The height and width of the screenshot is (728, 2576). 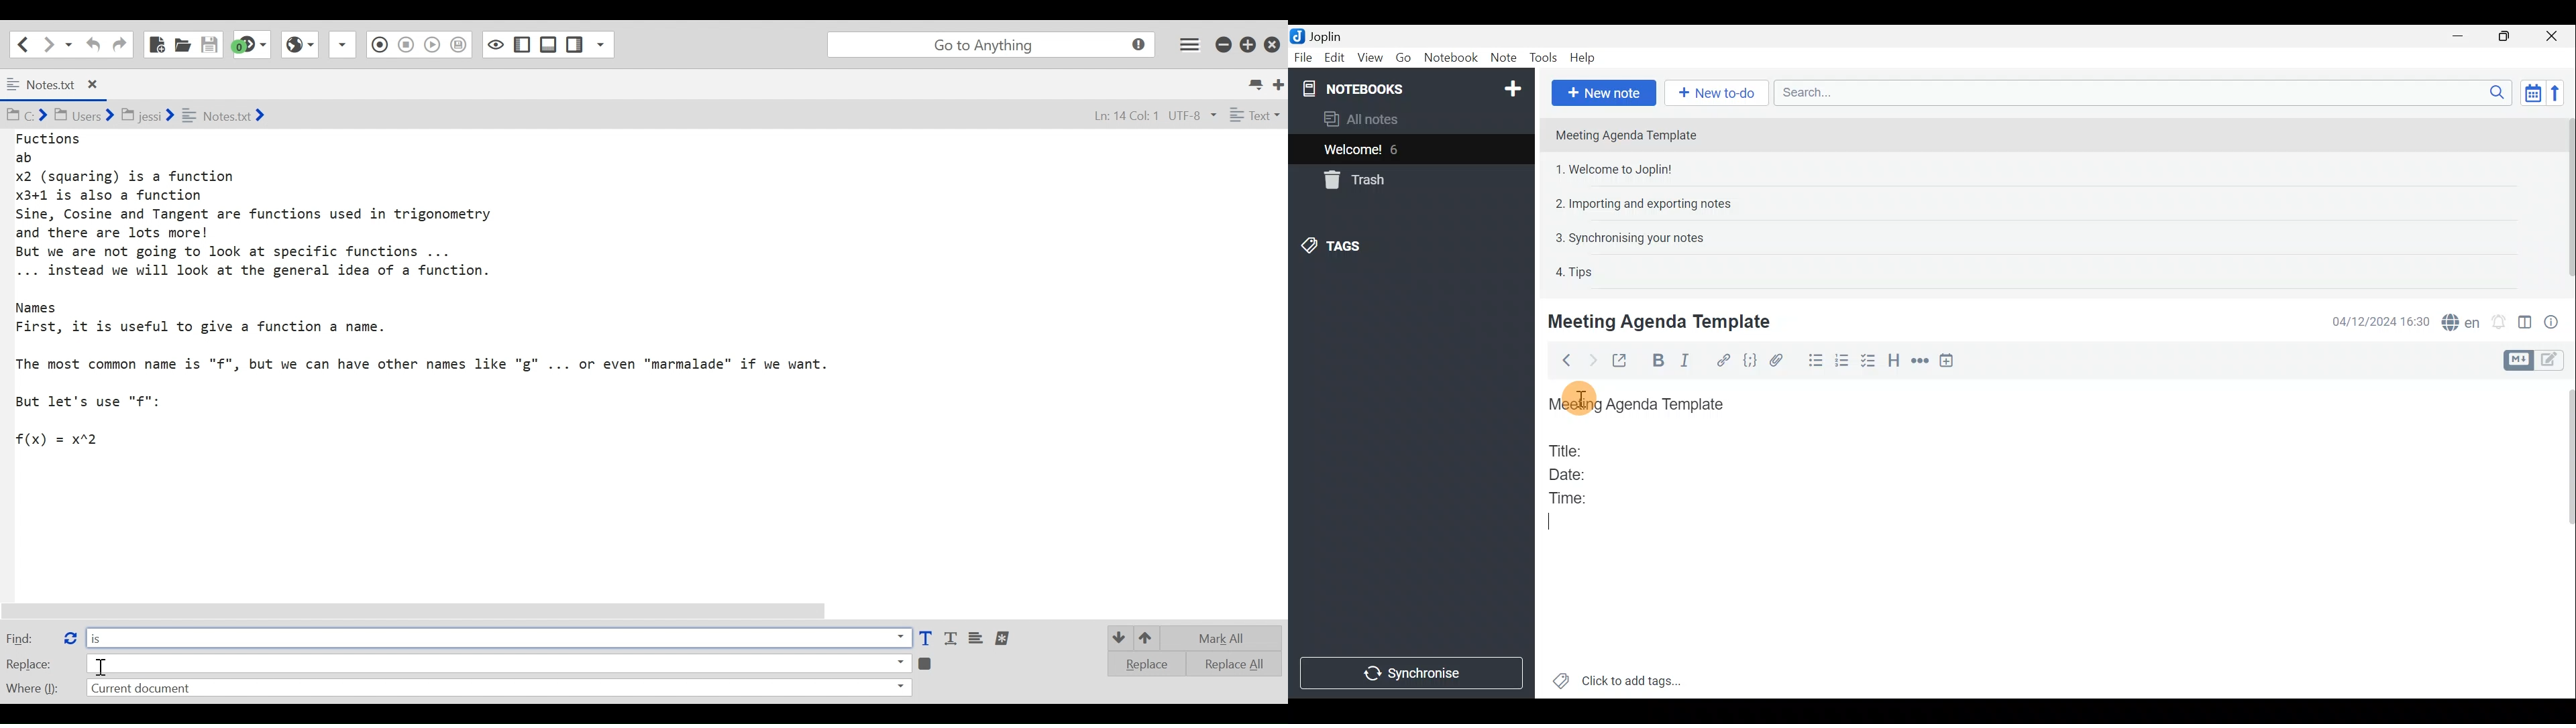 What do you see at coordinates (1648, 204) in the screenshot?
I see `2. Importing and exporting notes` at bounding box center [1648, 204].